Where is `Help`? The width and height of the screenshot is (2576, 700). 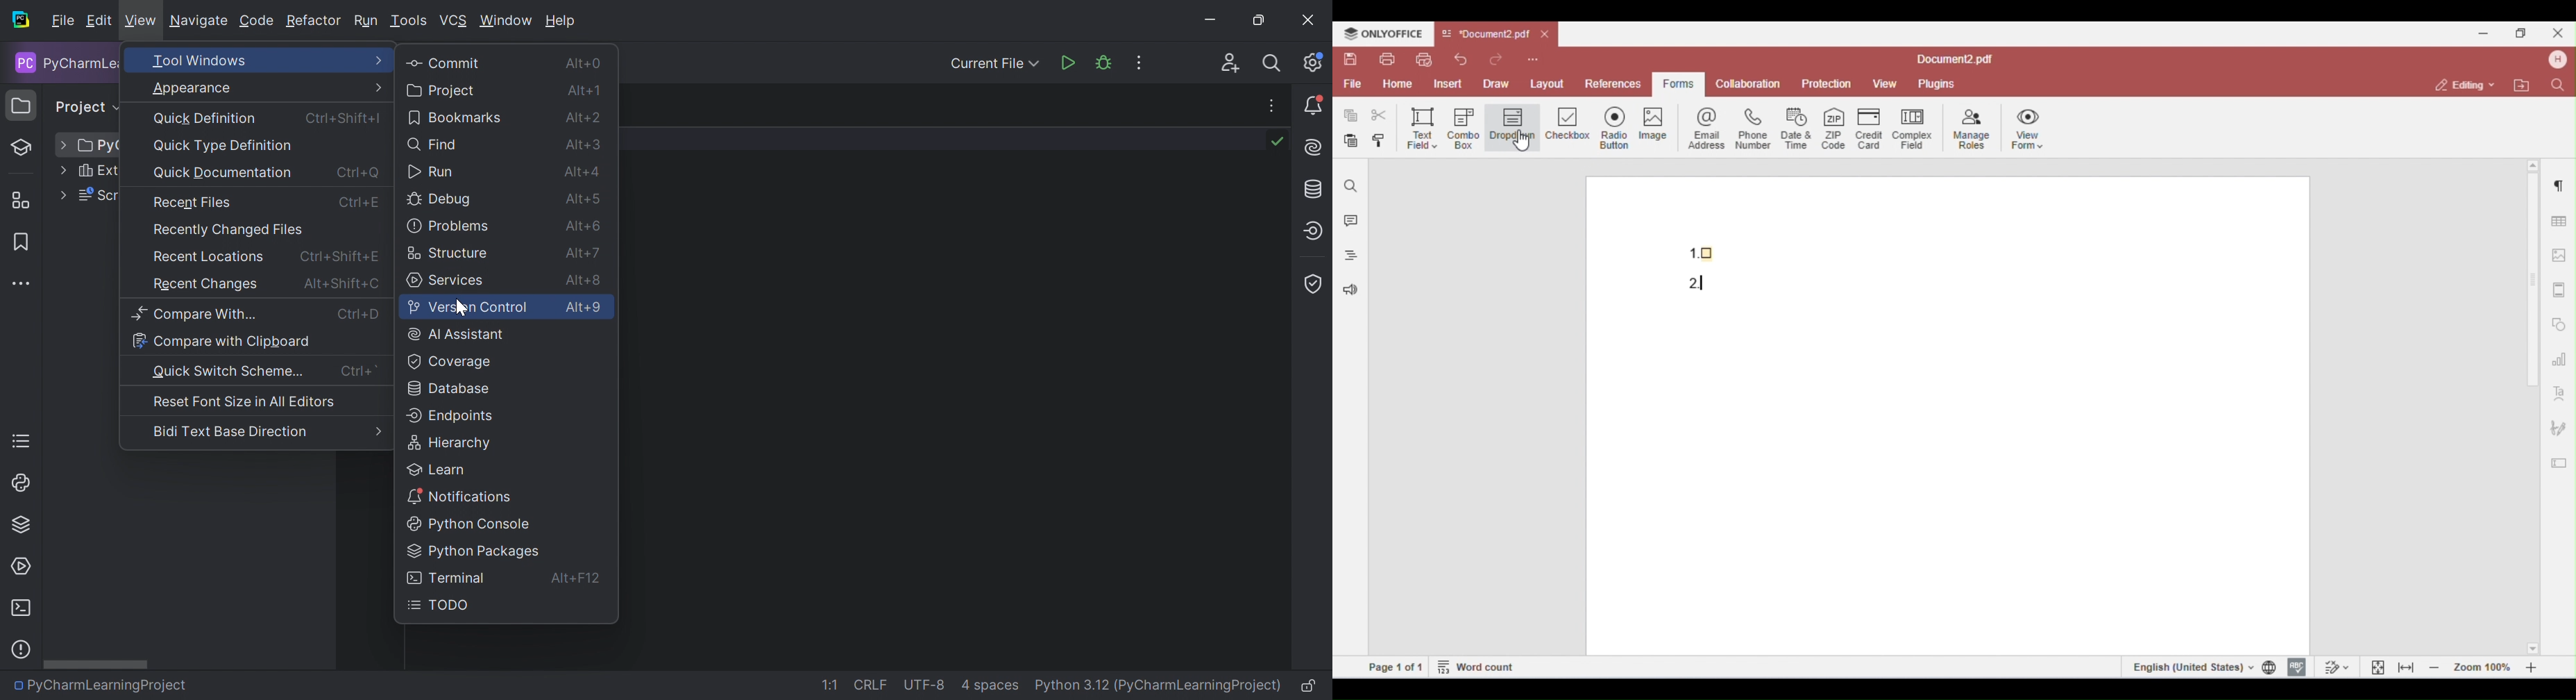
Help is located at coordinates (562, 21).